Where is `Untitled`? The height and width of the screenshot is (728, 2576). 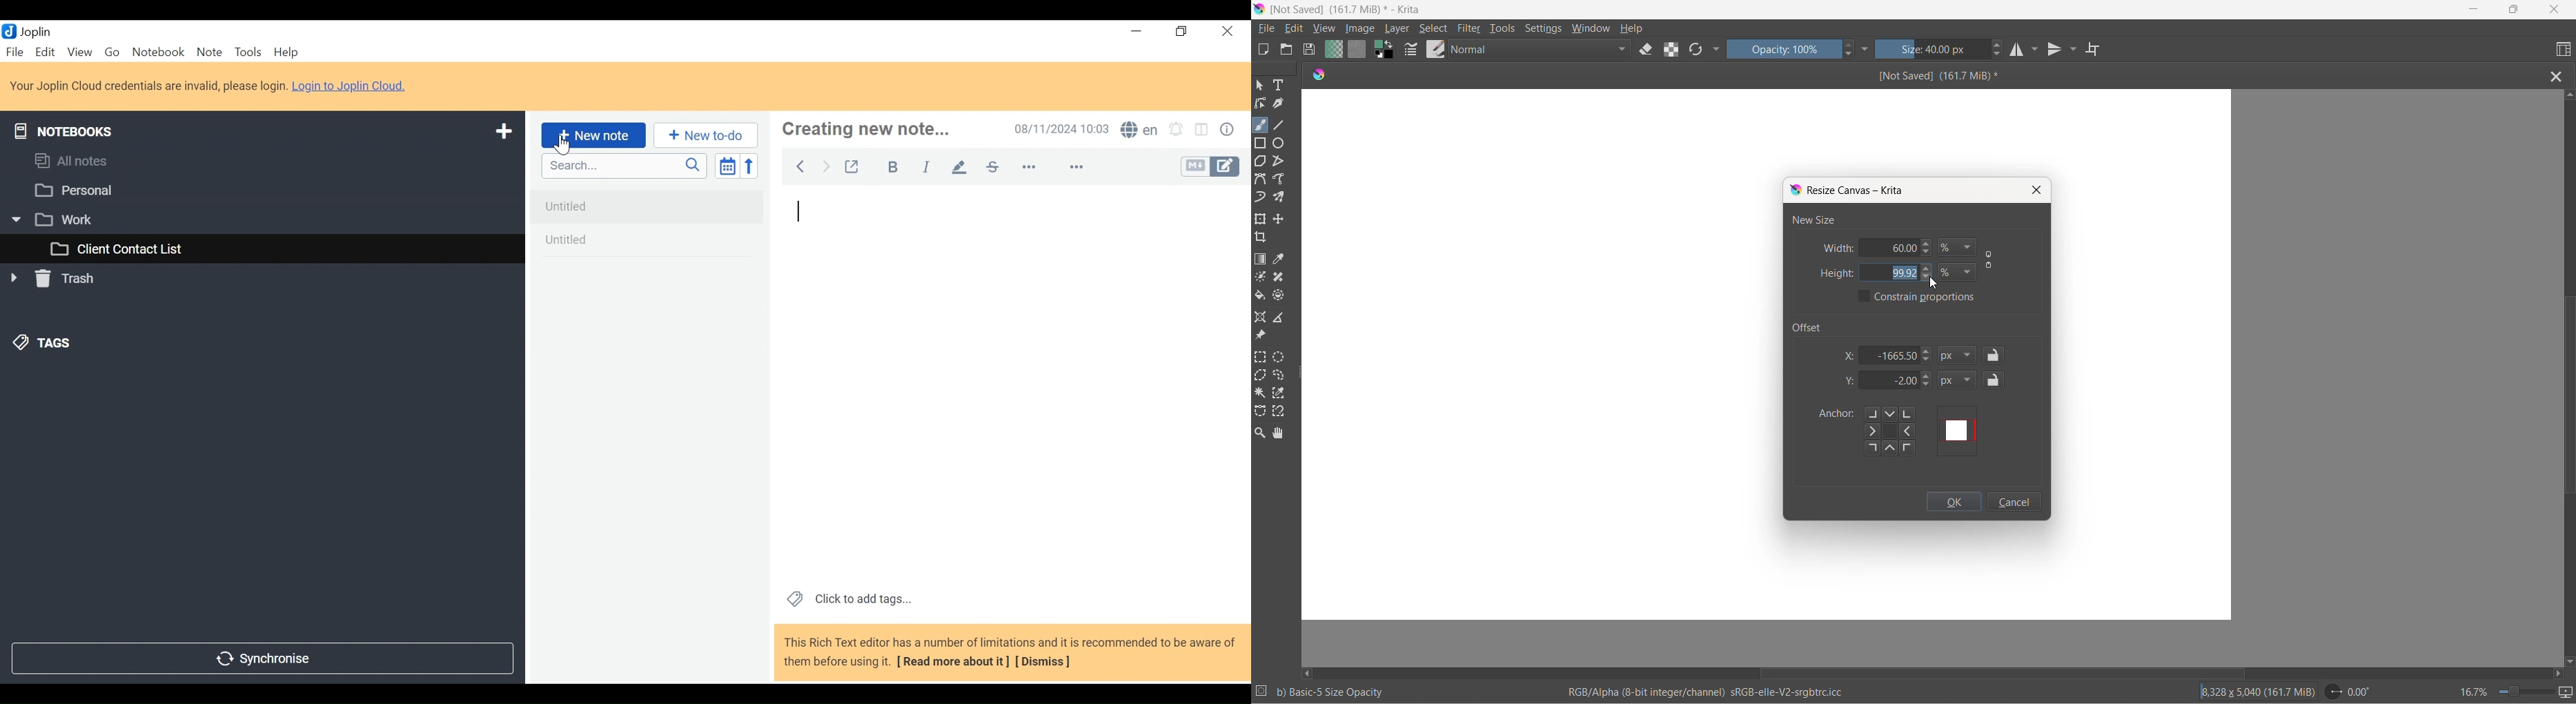
Untitled is located at coordinates (648, 242).